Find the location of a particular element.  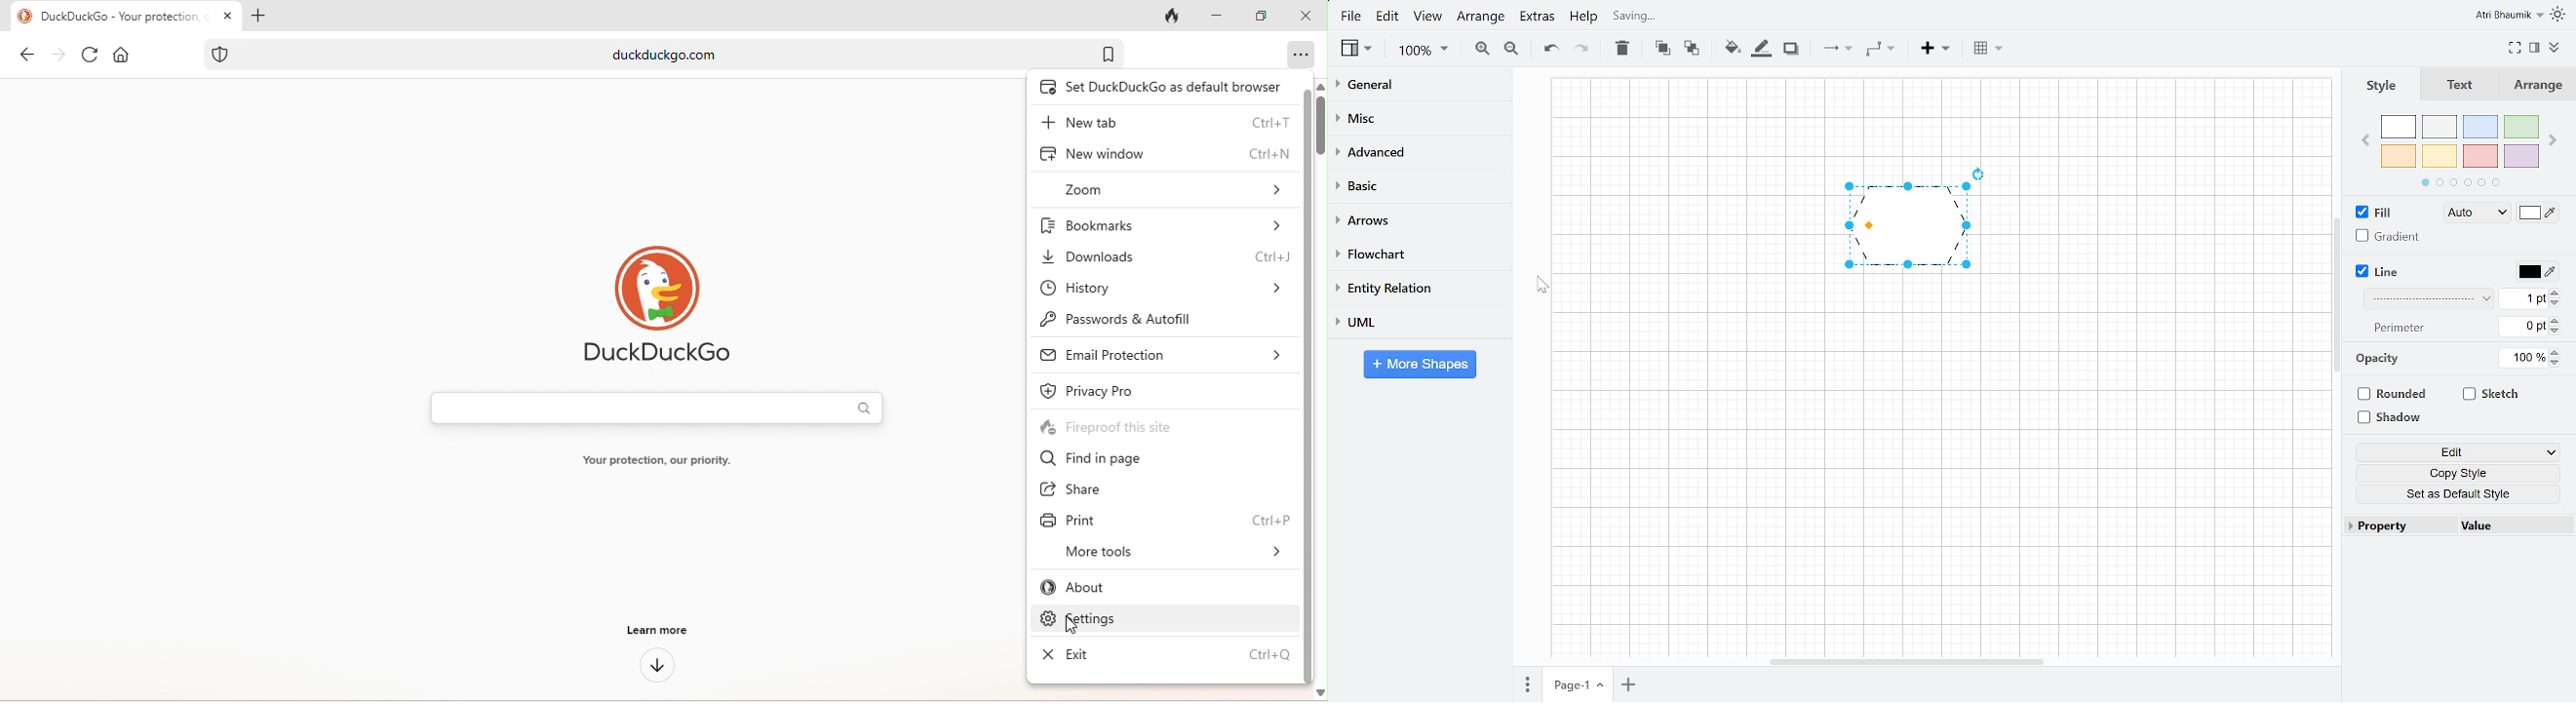

Line is located at coordinates (2374, 272).